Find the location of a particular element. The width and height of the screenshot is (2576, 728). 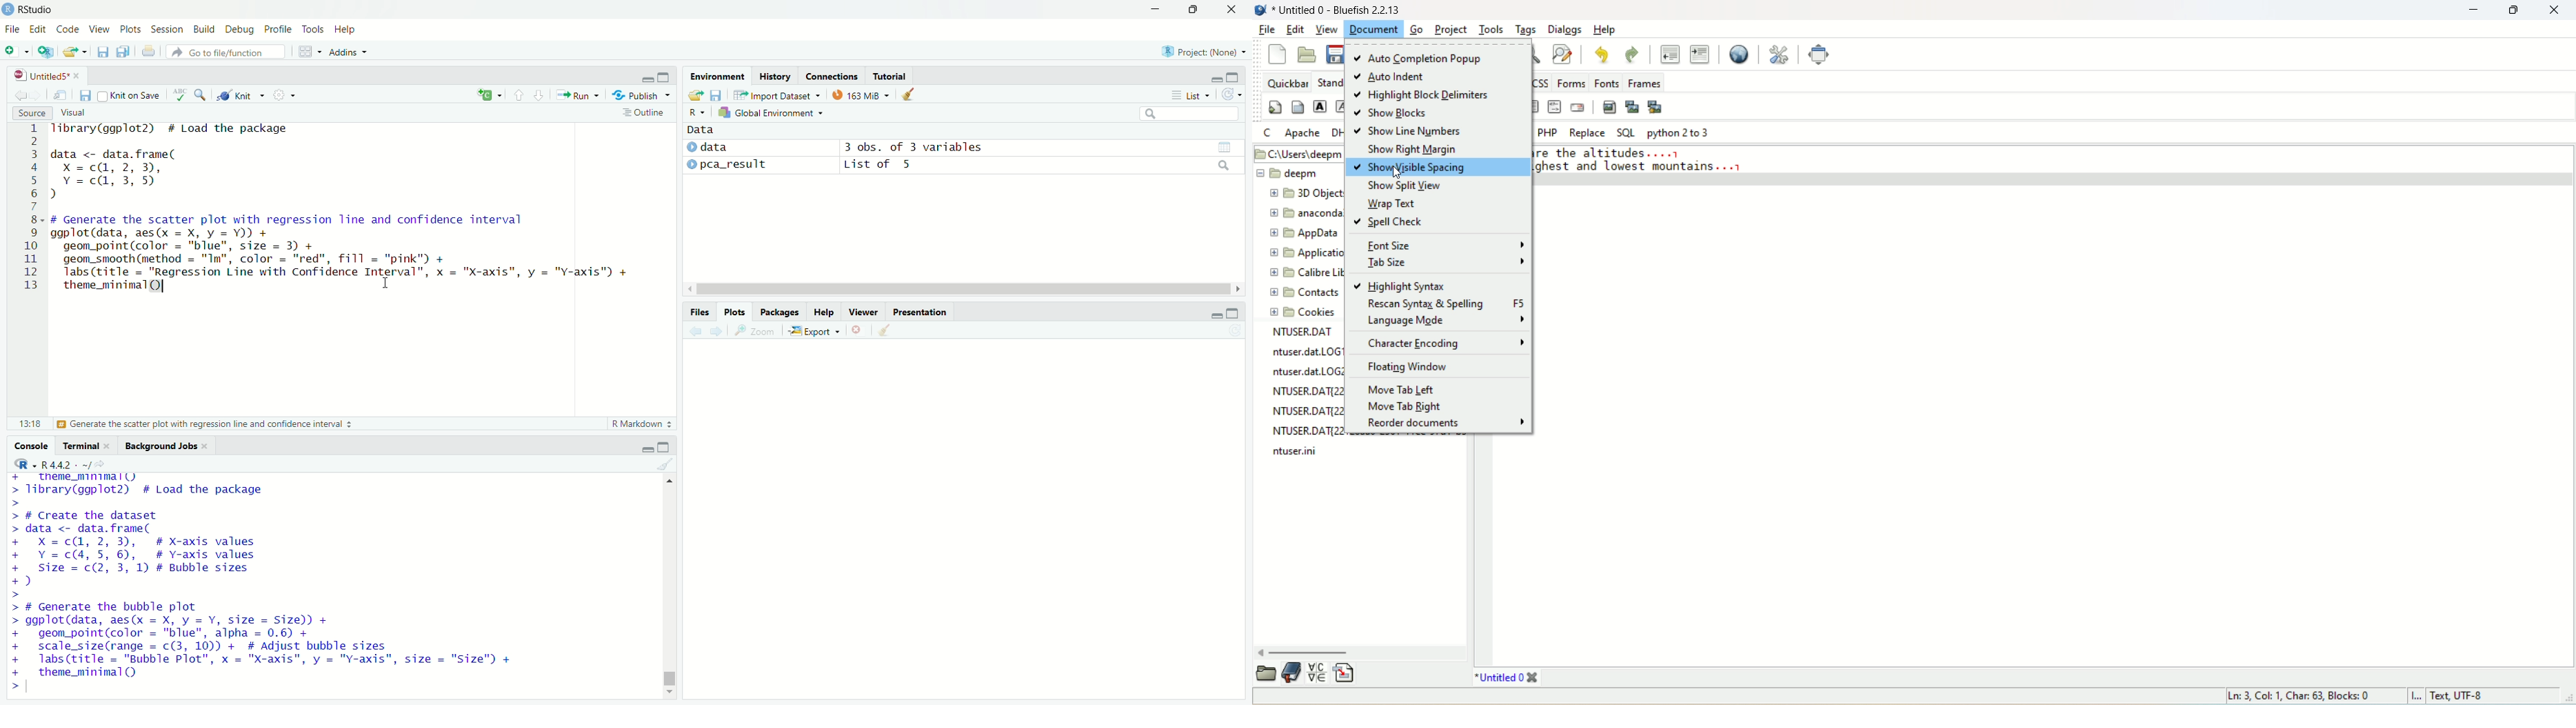

Tibrary(ggplot2) # Load the package
data <- data.frame(
Xx =c(@, 2, 3),
Y =c@, 3,5)
d
# Generate the scatter plot with regression line and confidence interval
ggplot(data, aes(x = X, y = Y)) +
geom_point(color = "blue", size = 3) +
geom_smooth(method = "Im", color = "red", fill = "pink") +
labs(title = "Regression Line with Confidence Interval”, x = "X-axis", y = "Y-axis") +
theme_minimal(Q) I is located at coordinates (344, 211).